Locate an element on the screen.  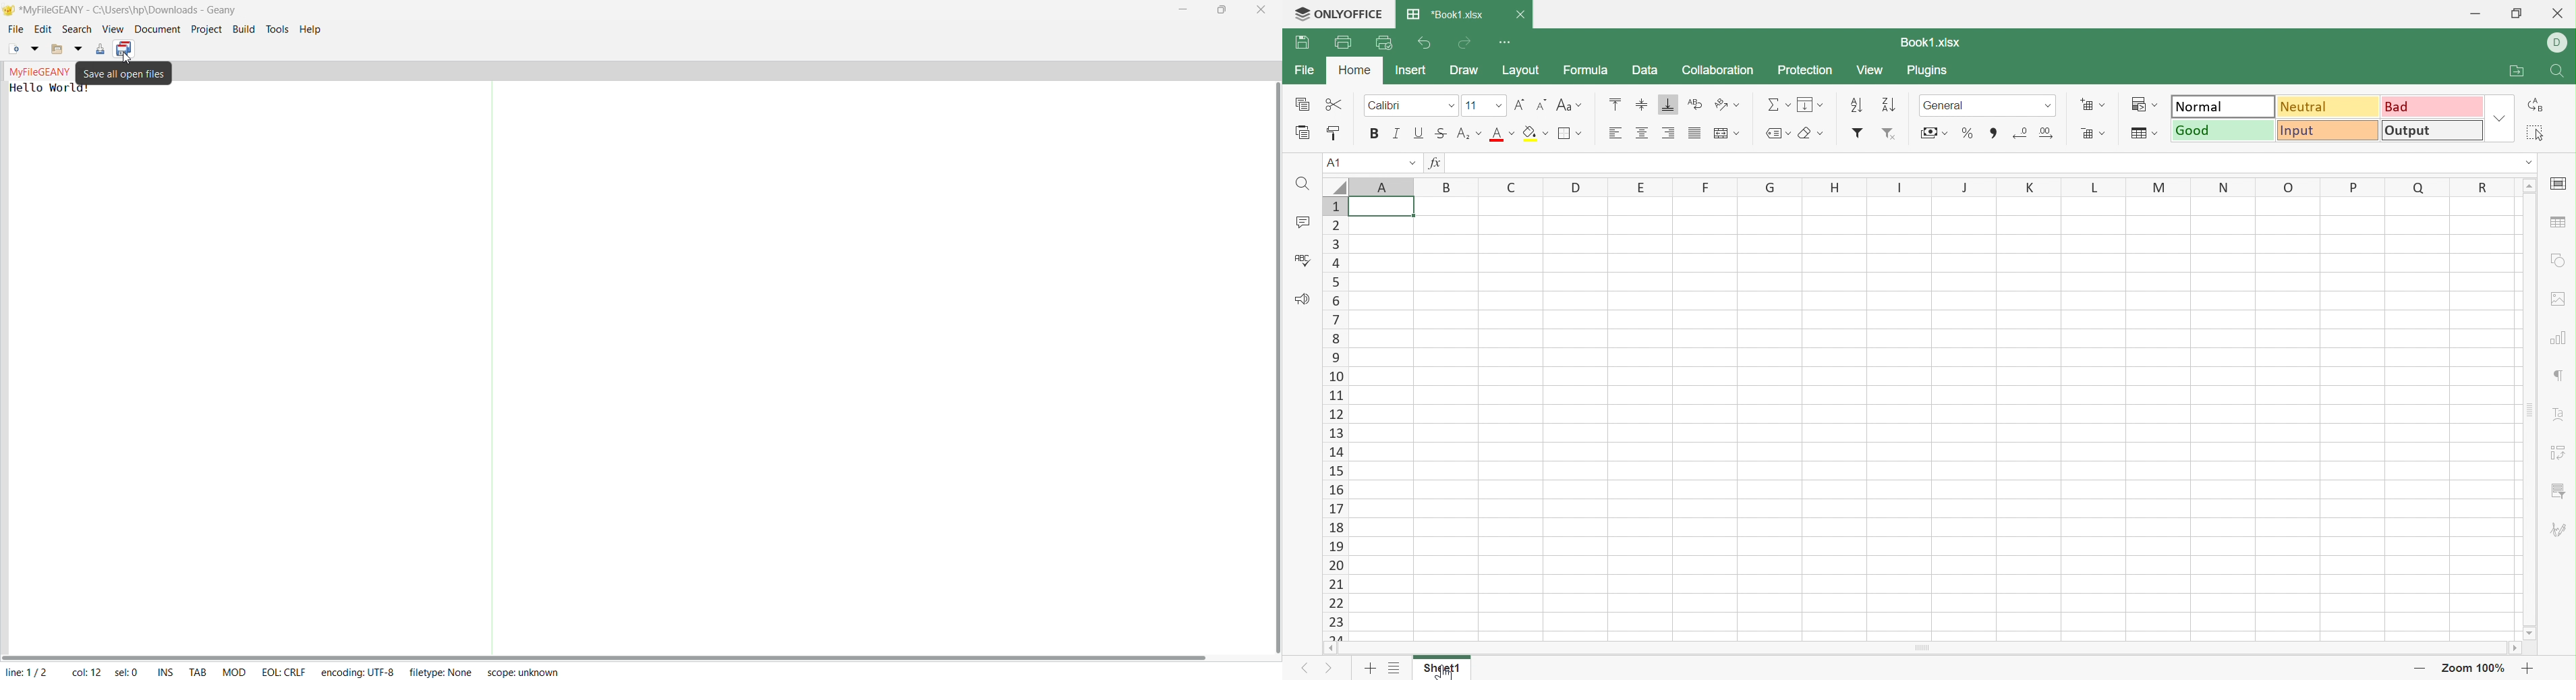
Font sizes is located at coordinates (1497, 107).